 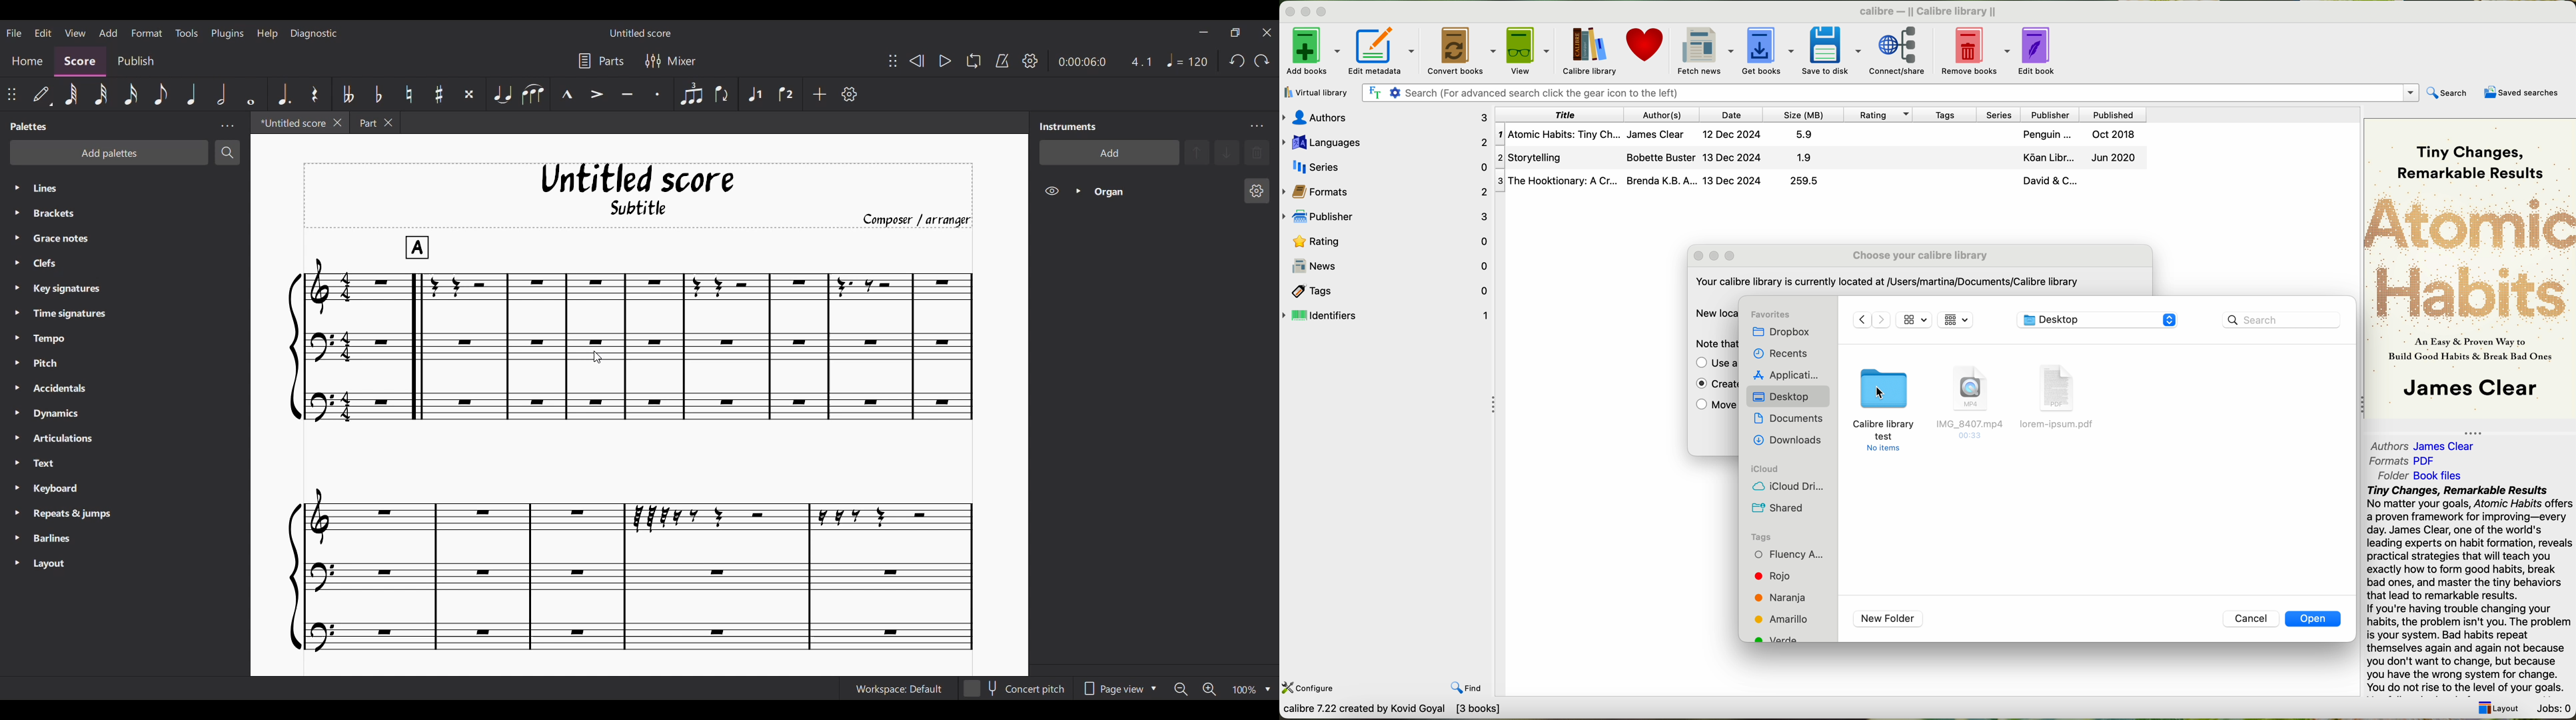 I want to click on ‘Your calibre library Is currently located at /Users/martina/Documents/Calibre library, so click(x=1886, y=284).